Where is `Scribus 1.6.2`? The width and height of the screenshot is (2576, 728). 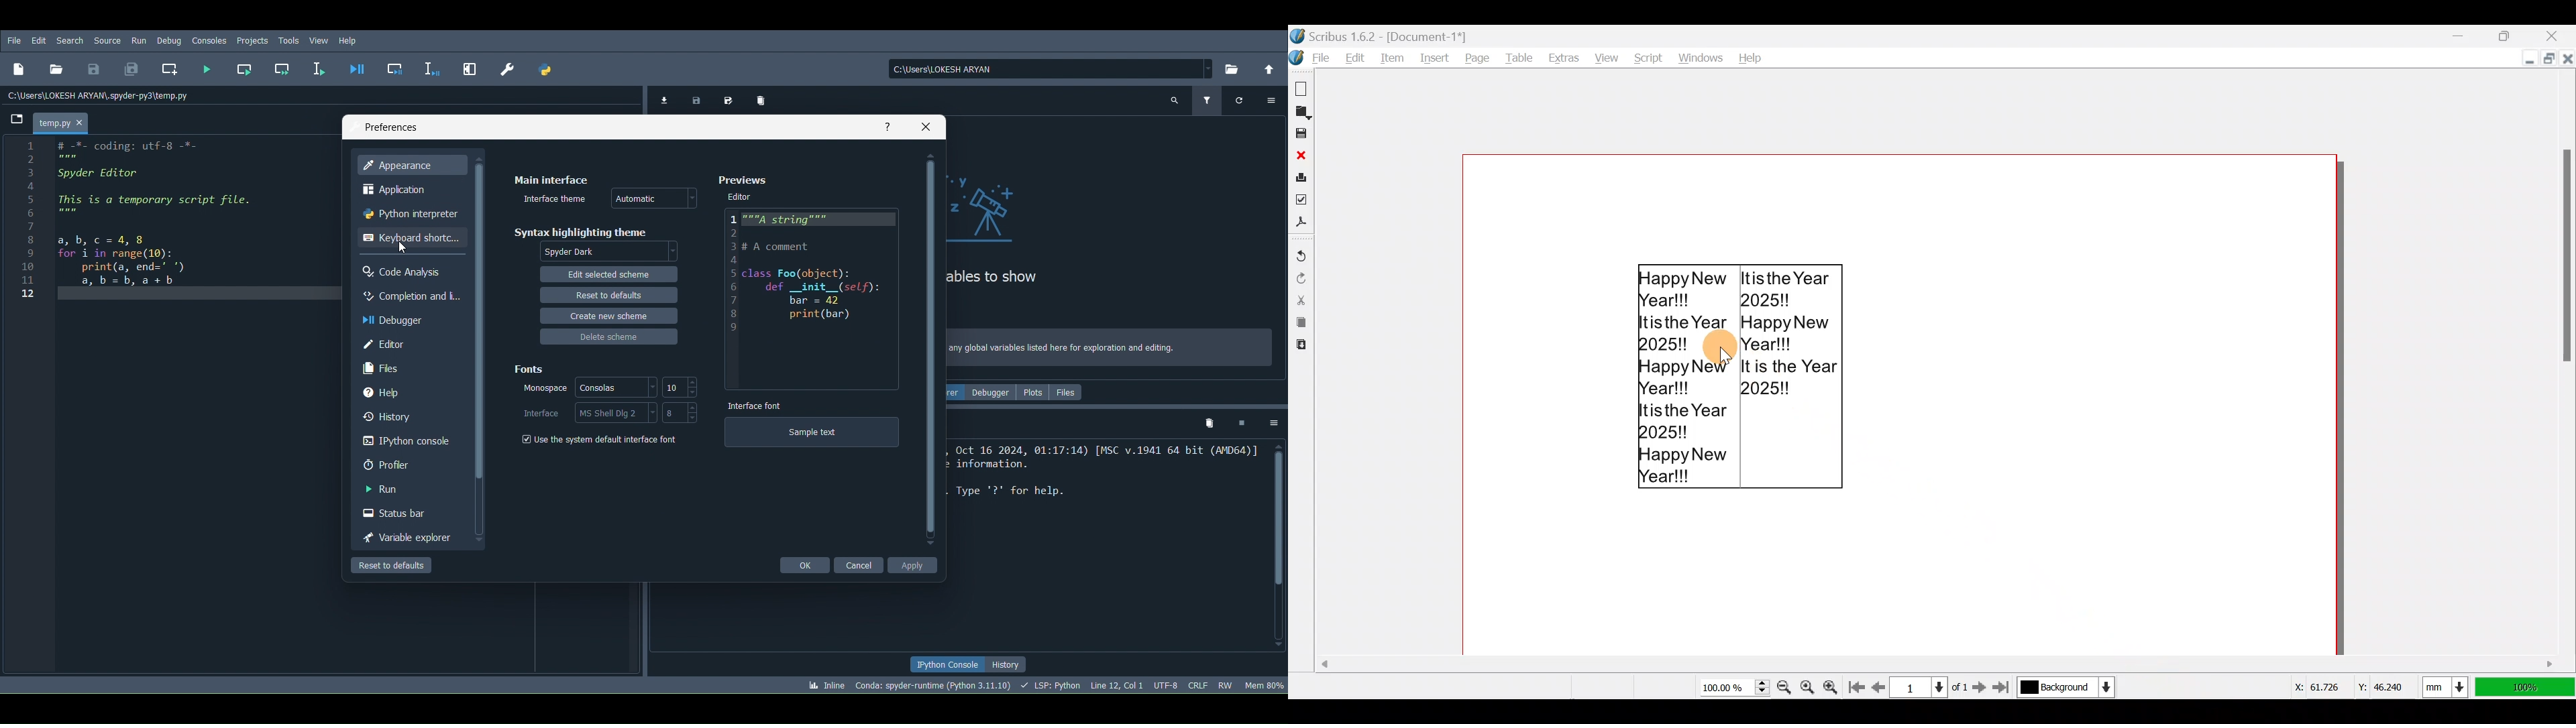
Scribus 1.6.2 is located at coordinates (1381, 34).